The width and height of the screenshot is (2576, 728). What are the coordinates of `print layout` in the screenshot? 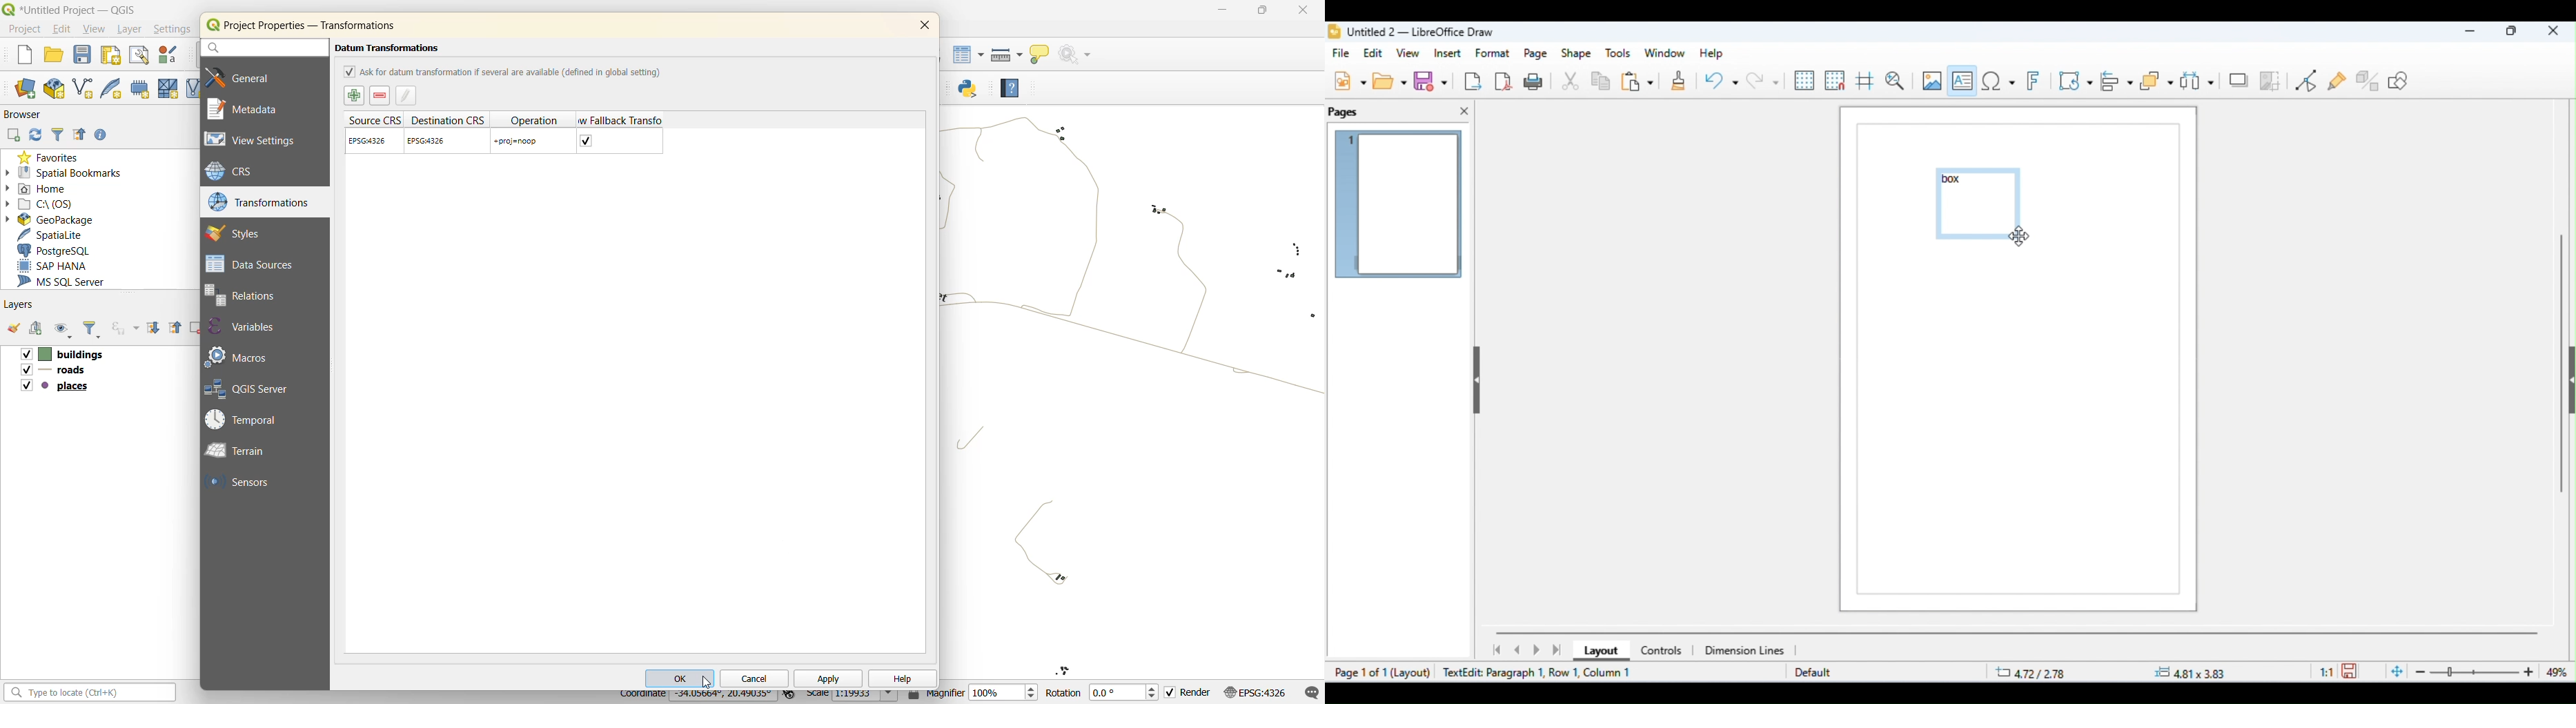 It's located at (112, 55).